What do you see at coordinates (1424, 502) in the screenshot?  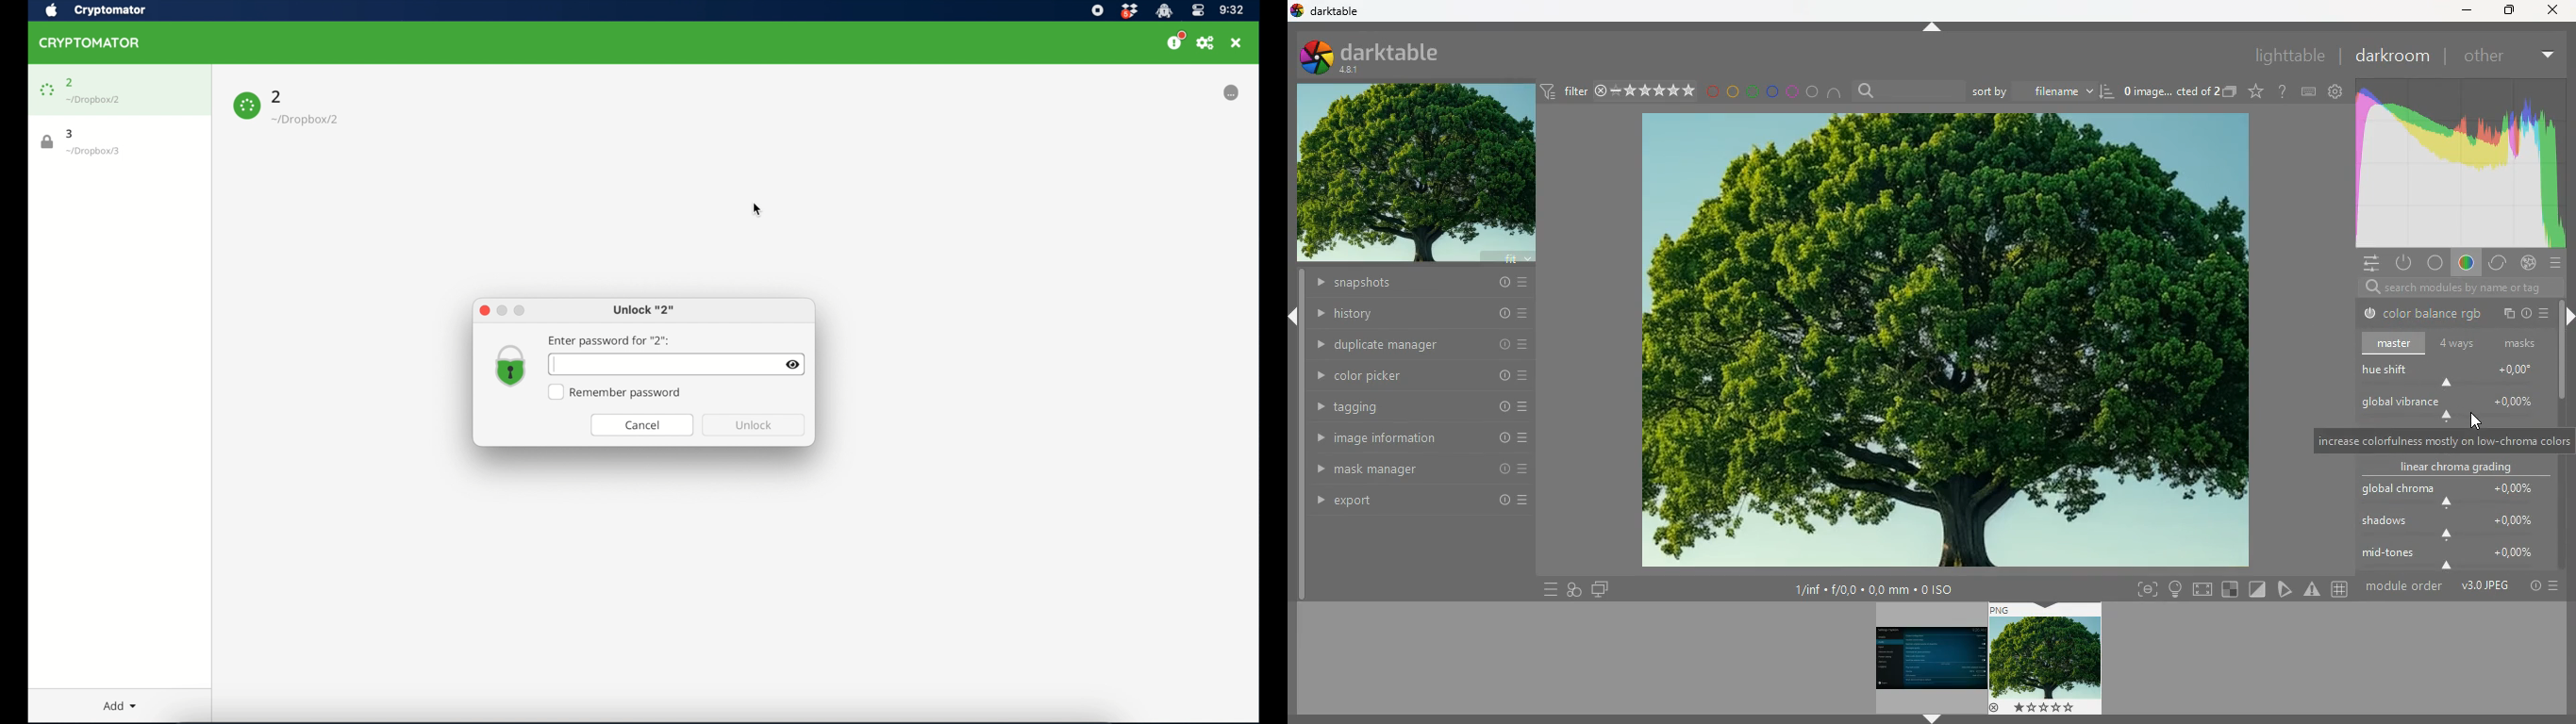 I see `export` at bounding box center [1424, 502].